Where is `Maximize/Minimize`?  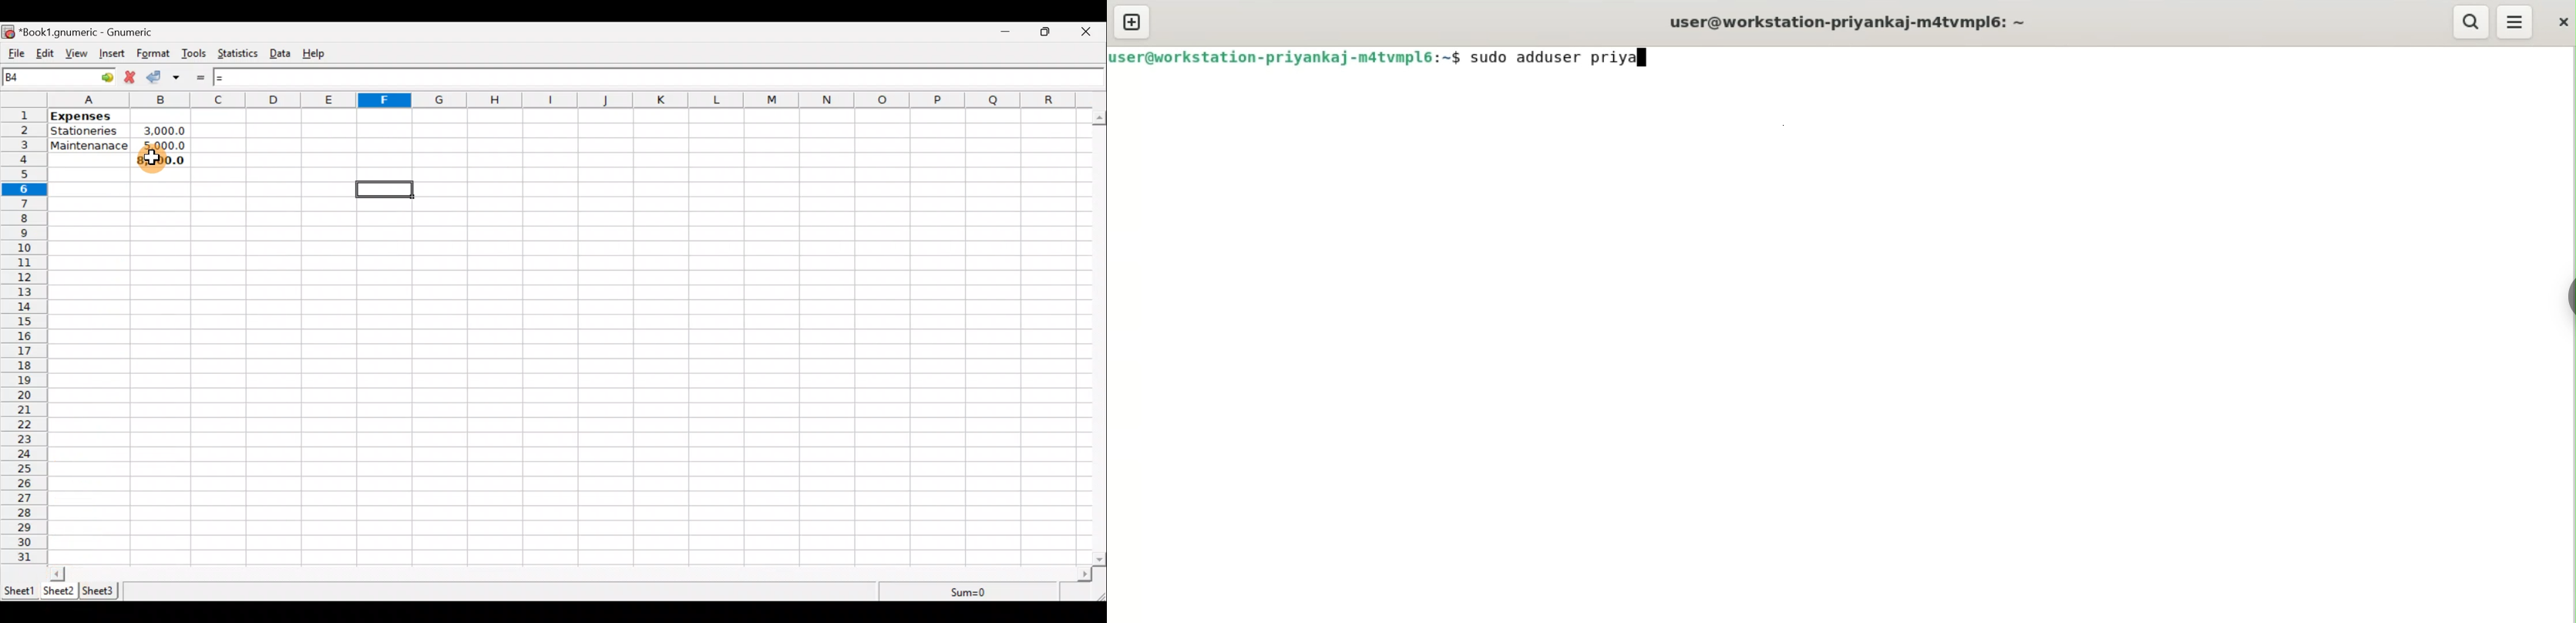 Maximize/Minimize is located at coordinates (1049, 32).